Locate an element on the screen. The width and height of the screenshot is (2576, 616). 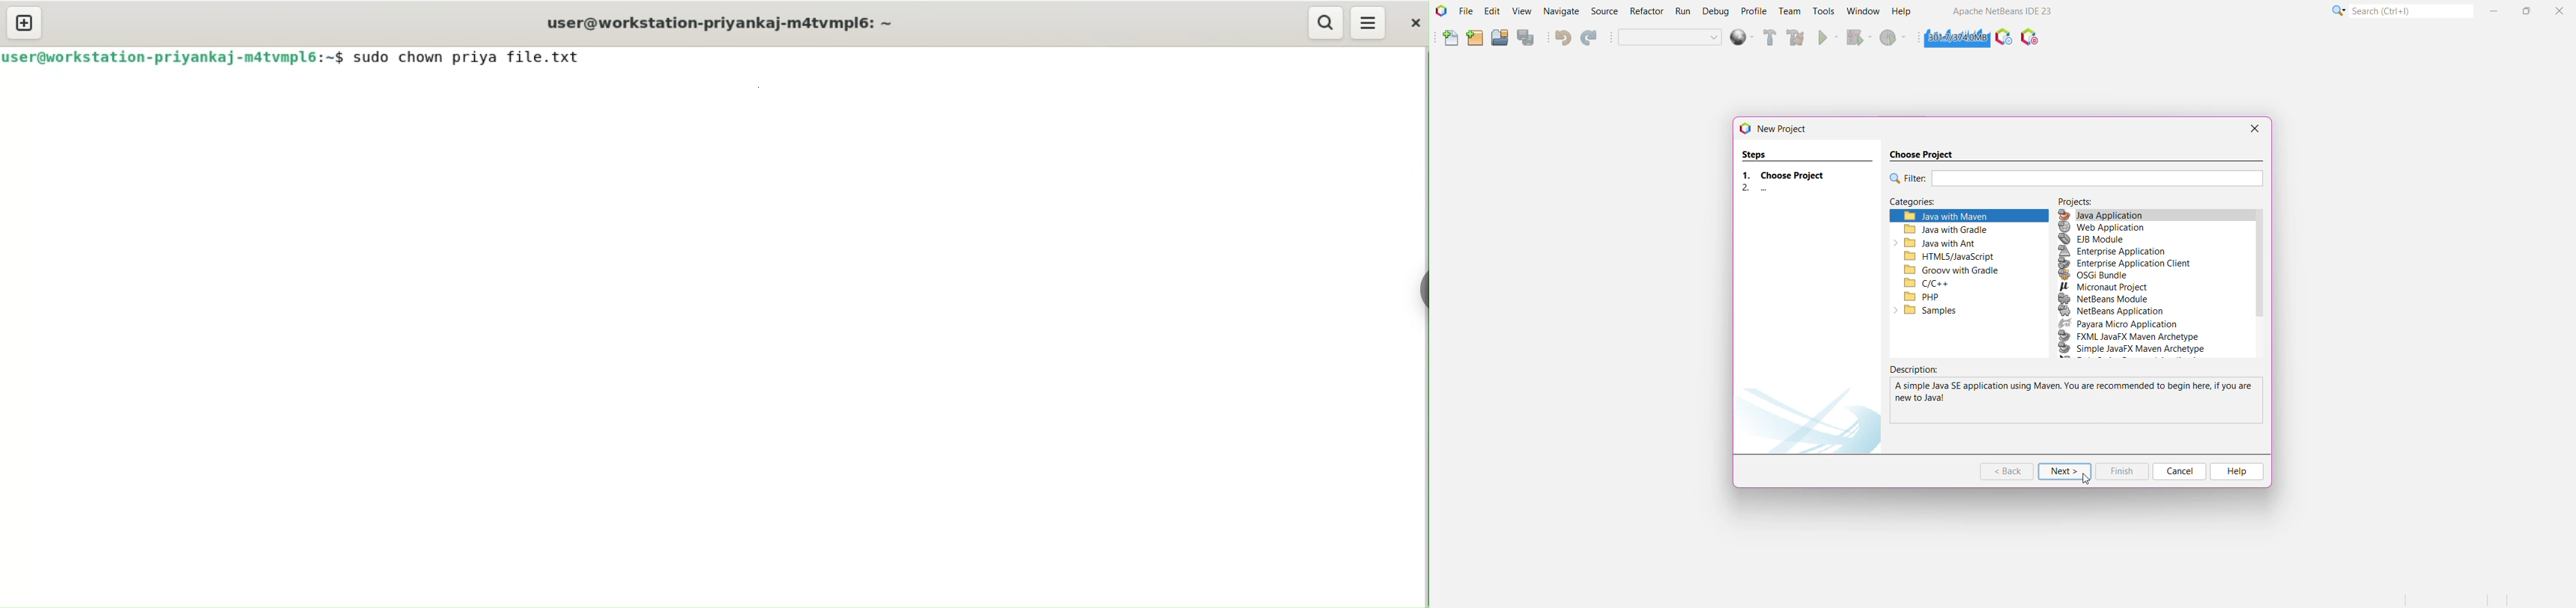
user@workstation-priyankaj-m4tvmlp6:~ is located at coordinates (718, 22).